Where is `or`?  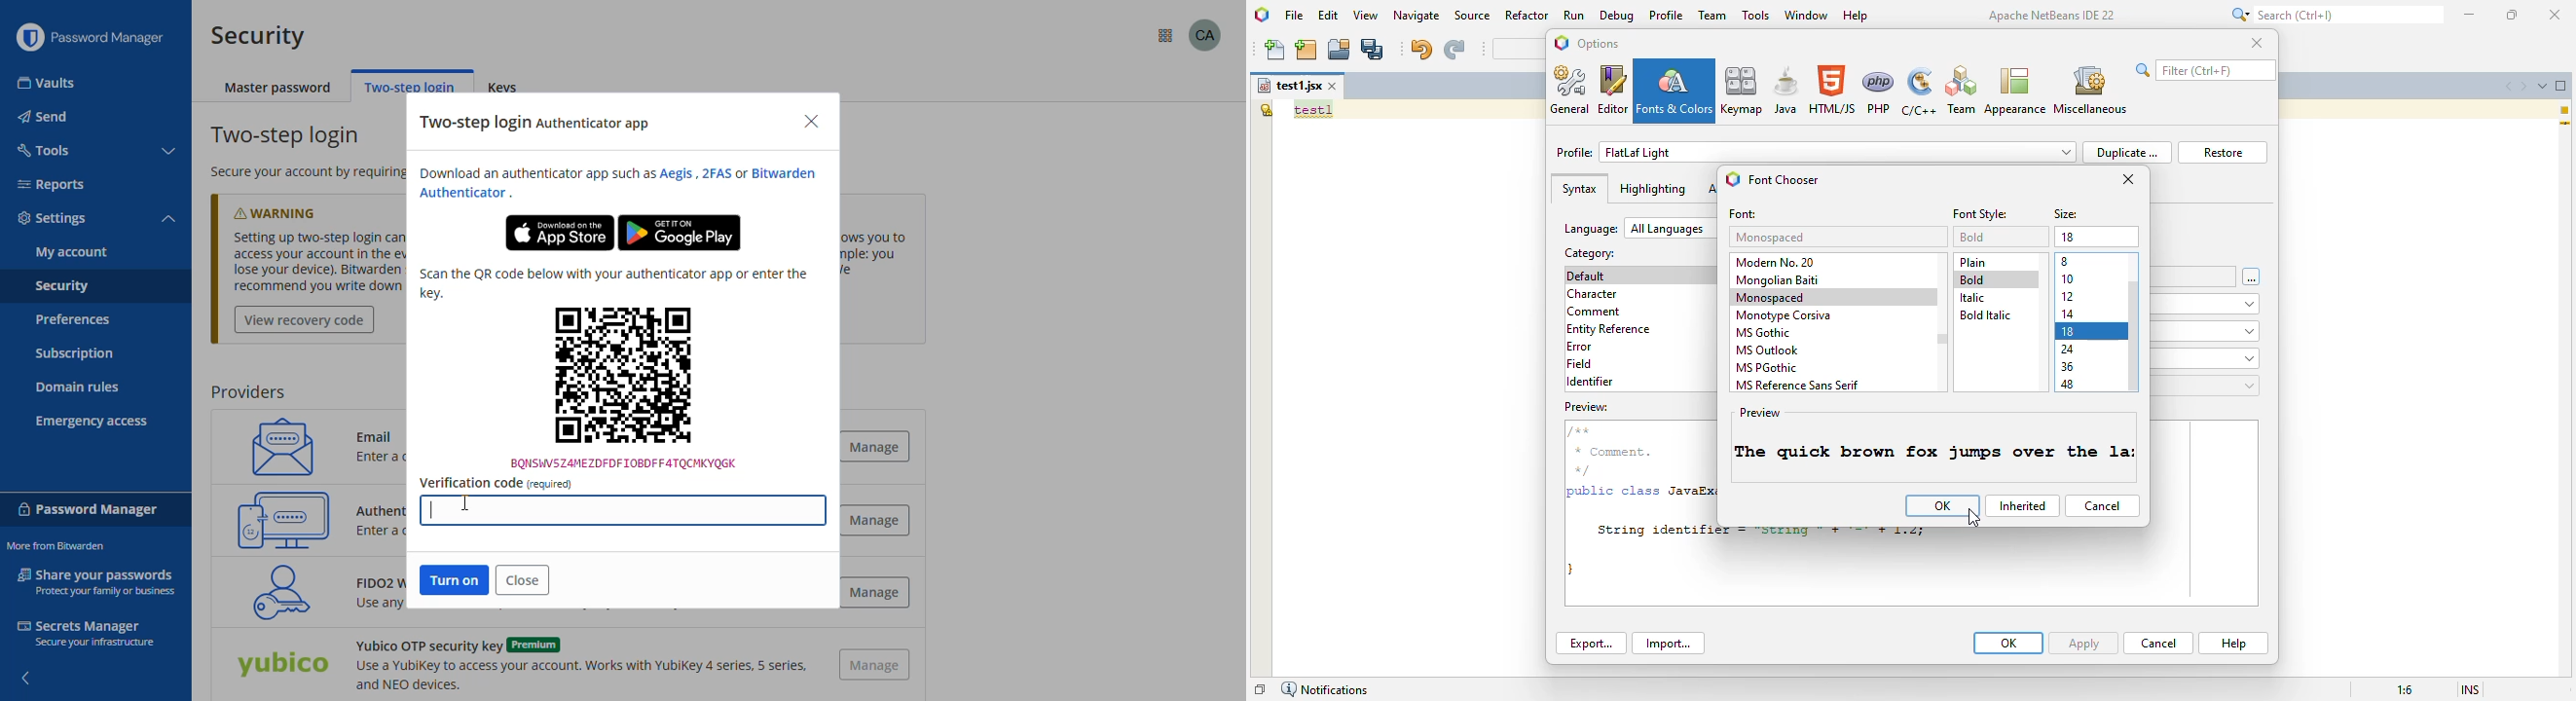 or is located at coordinates (741, 174).